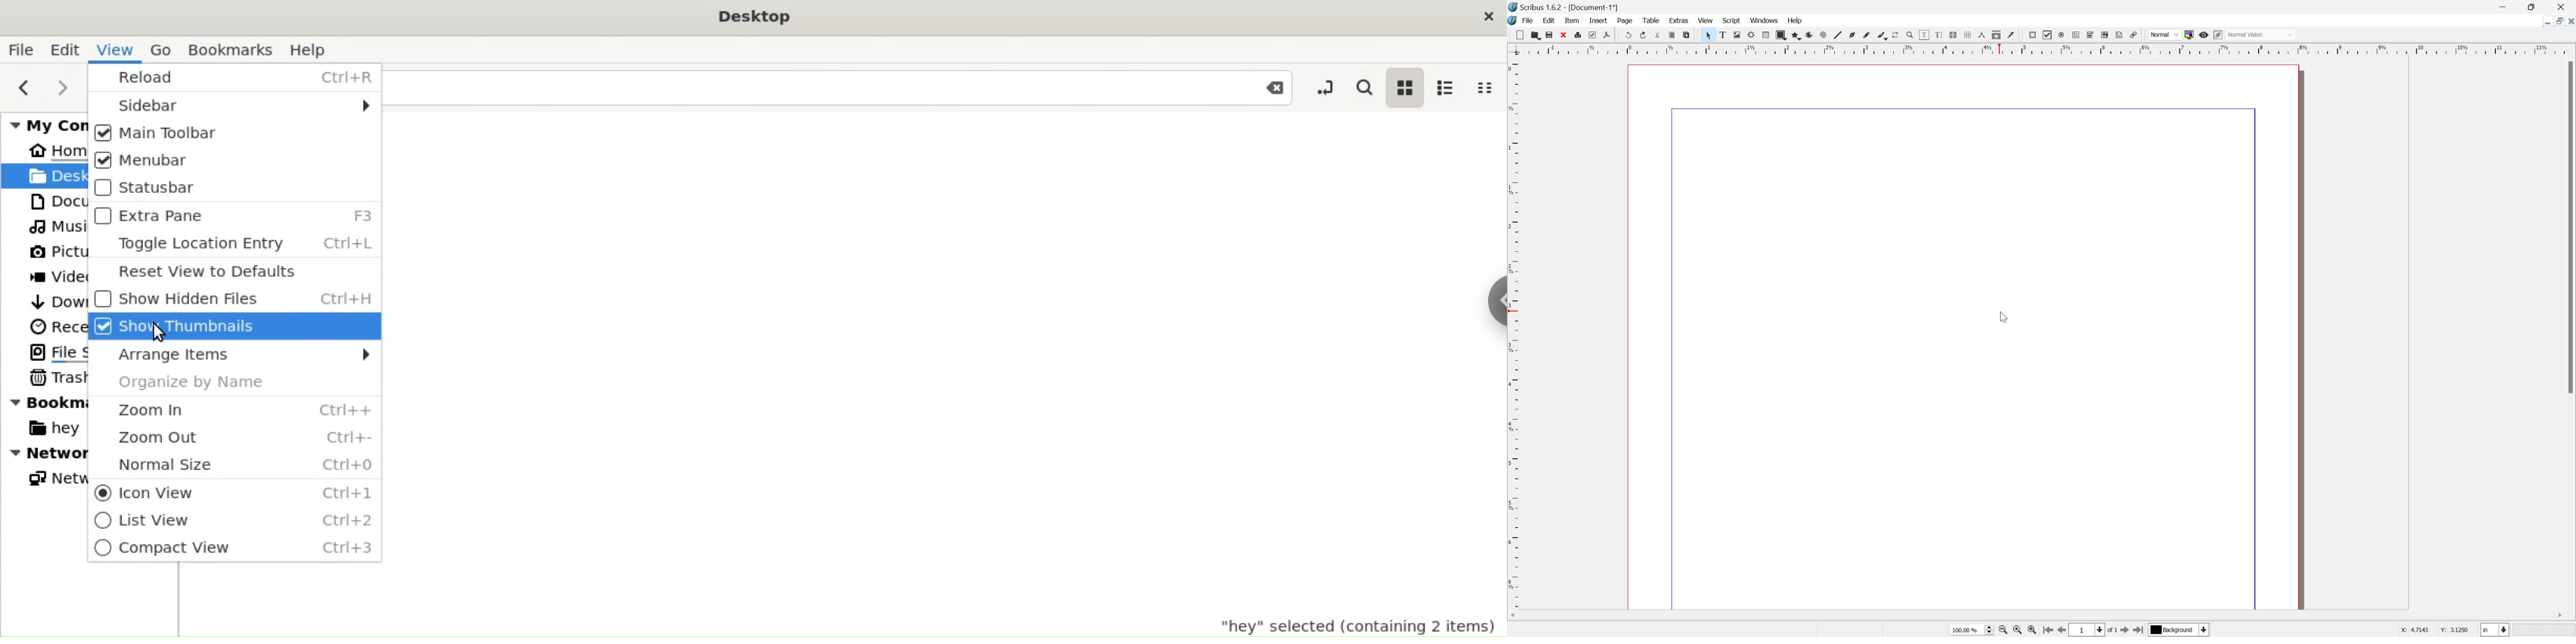 This screenshot has height=644, width=2576. What do you see at coordinates (1853, 35) in the screenshot?
I see `bezier curve` at bounding box center [1853, 35].